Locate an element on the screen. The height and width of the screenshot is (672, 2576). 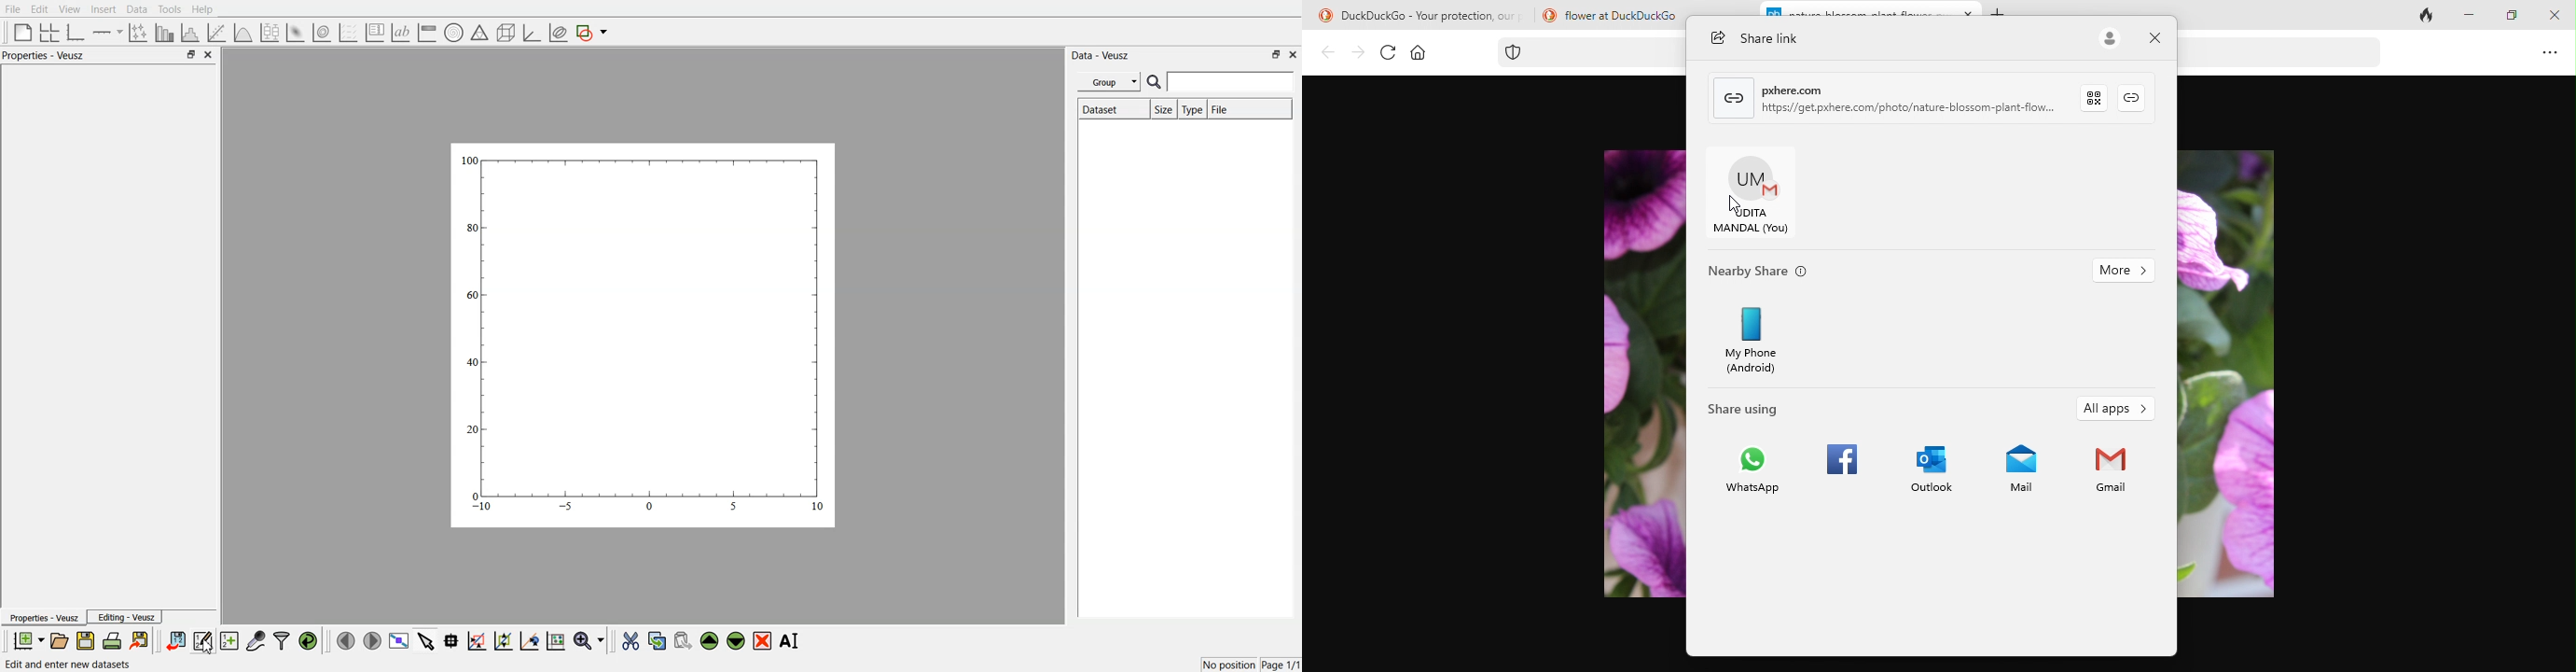
create new datasets is located at coordinates (229, 641).